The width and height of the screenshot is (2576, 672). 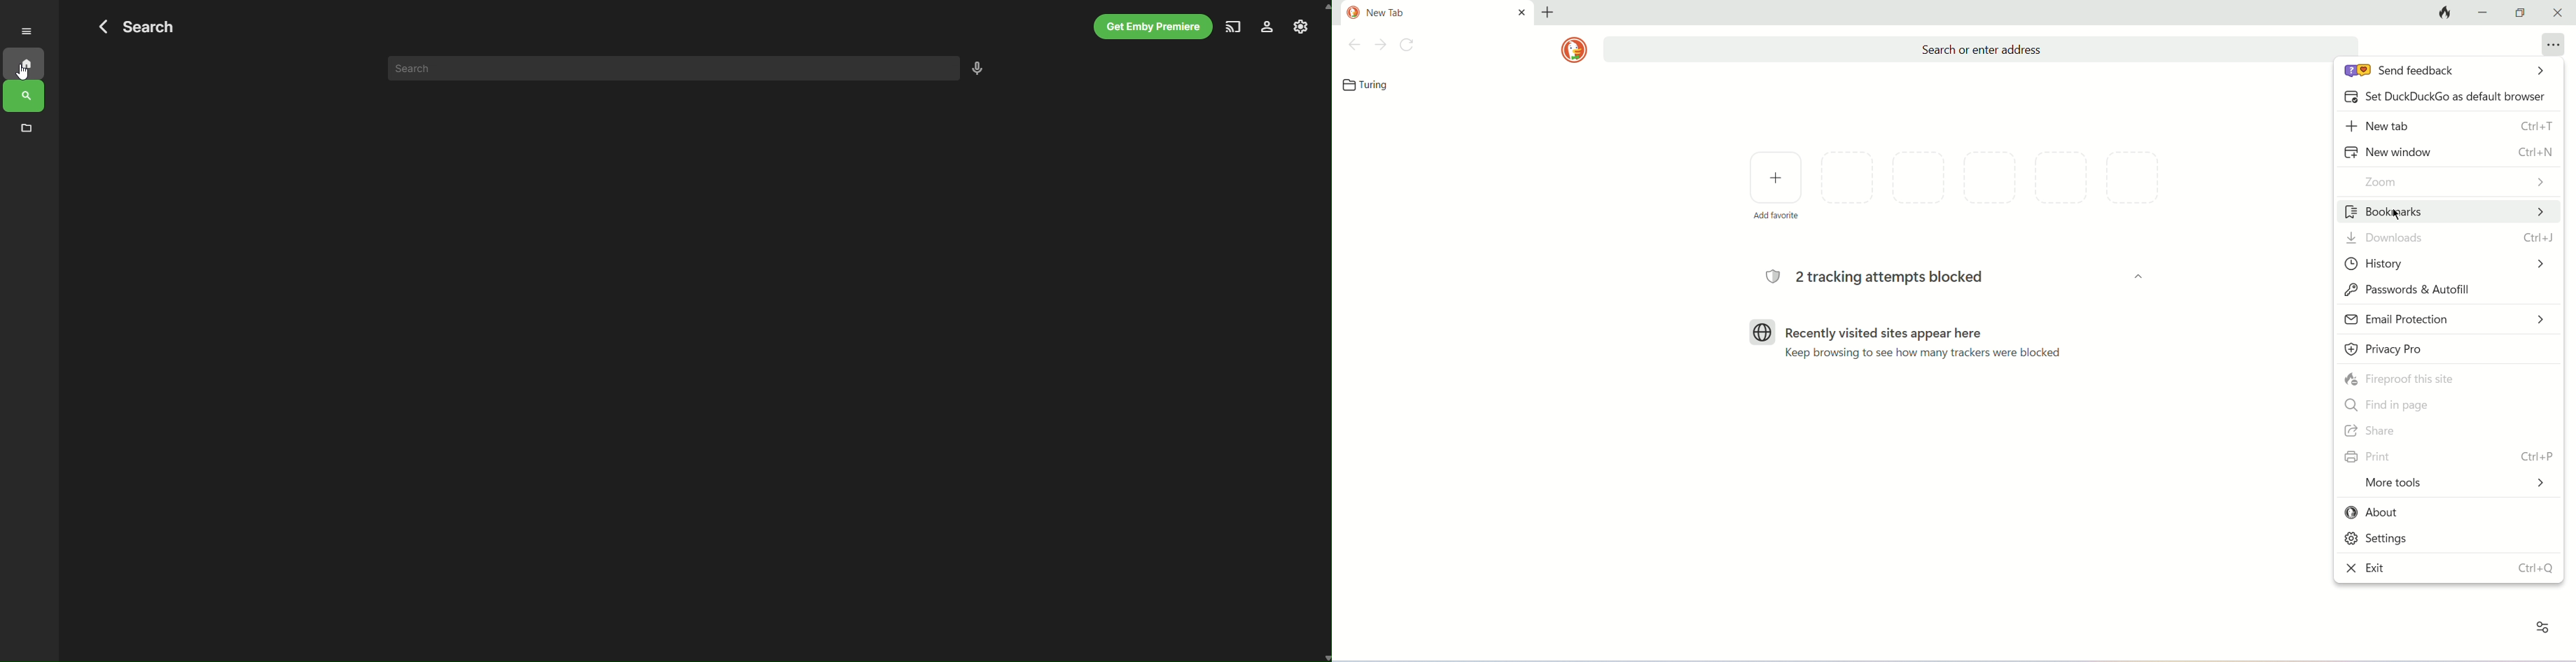 What do you see at coordinates (2447, 486) in the screenshot?
I see `more tools` at bounding box center [2447, 486].